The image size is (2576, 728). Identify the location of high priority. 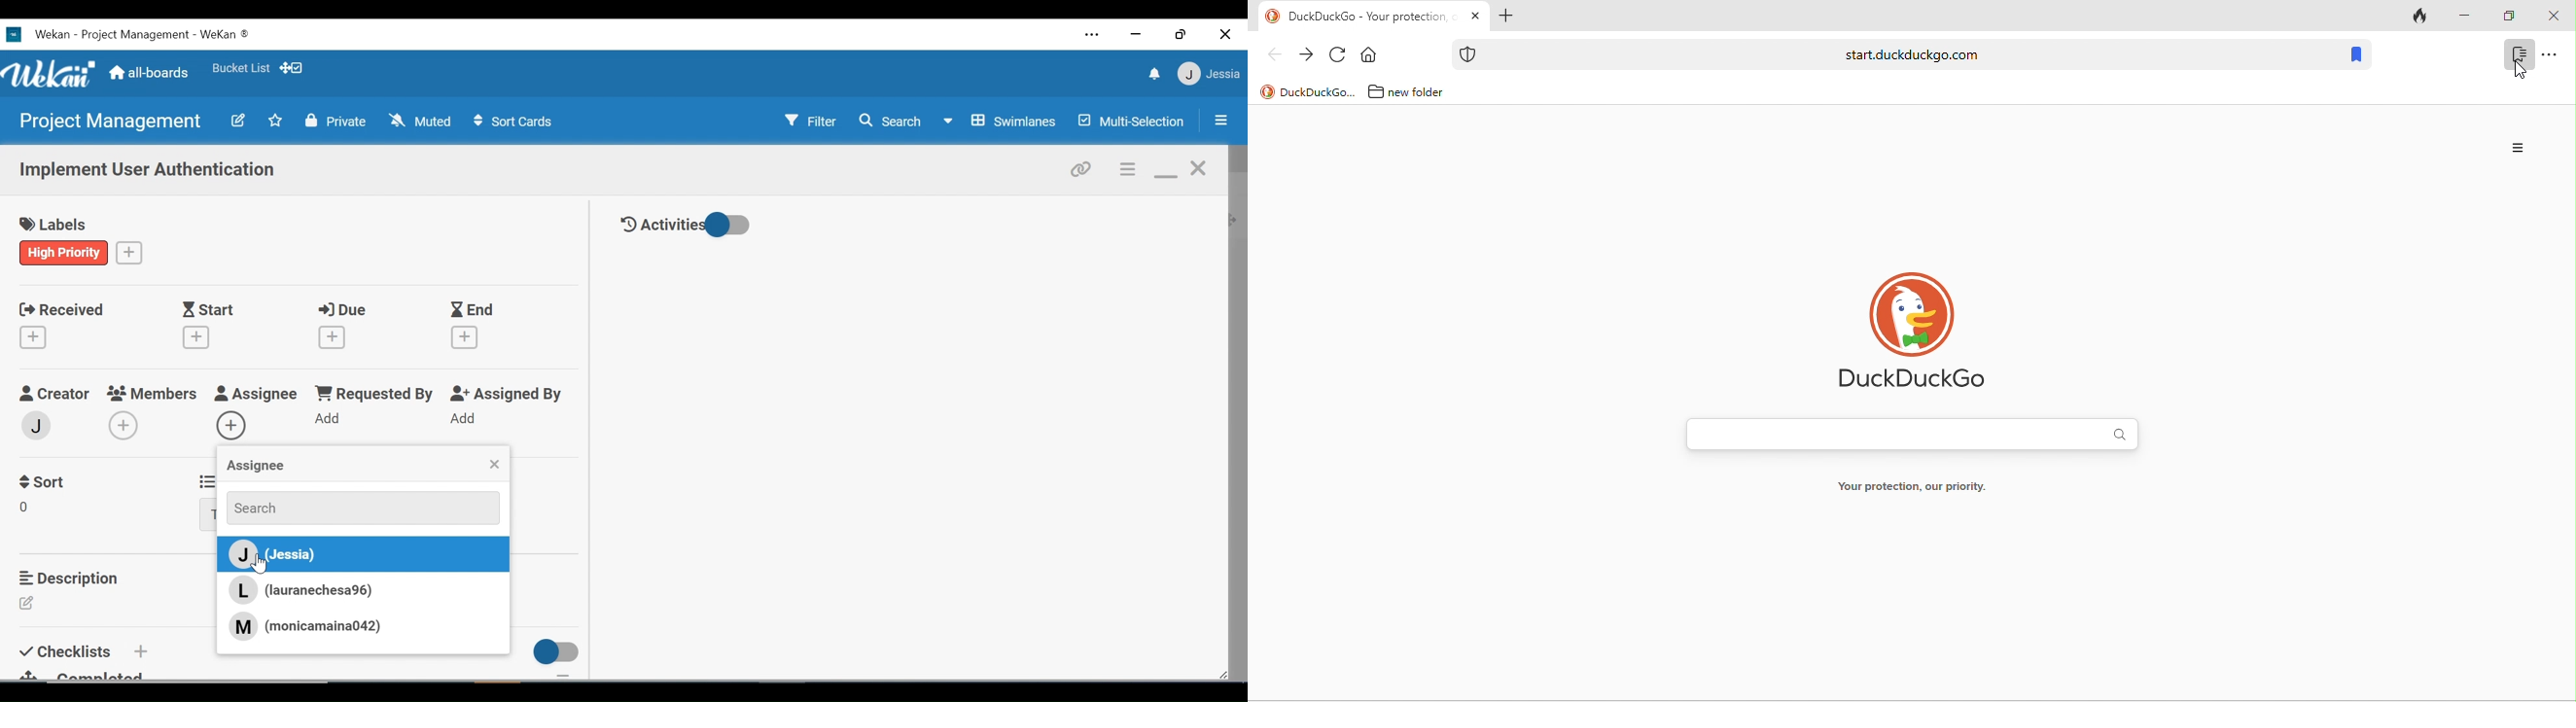
(64, 252).